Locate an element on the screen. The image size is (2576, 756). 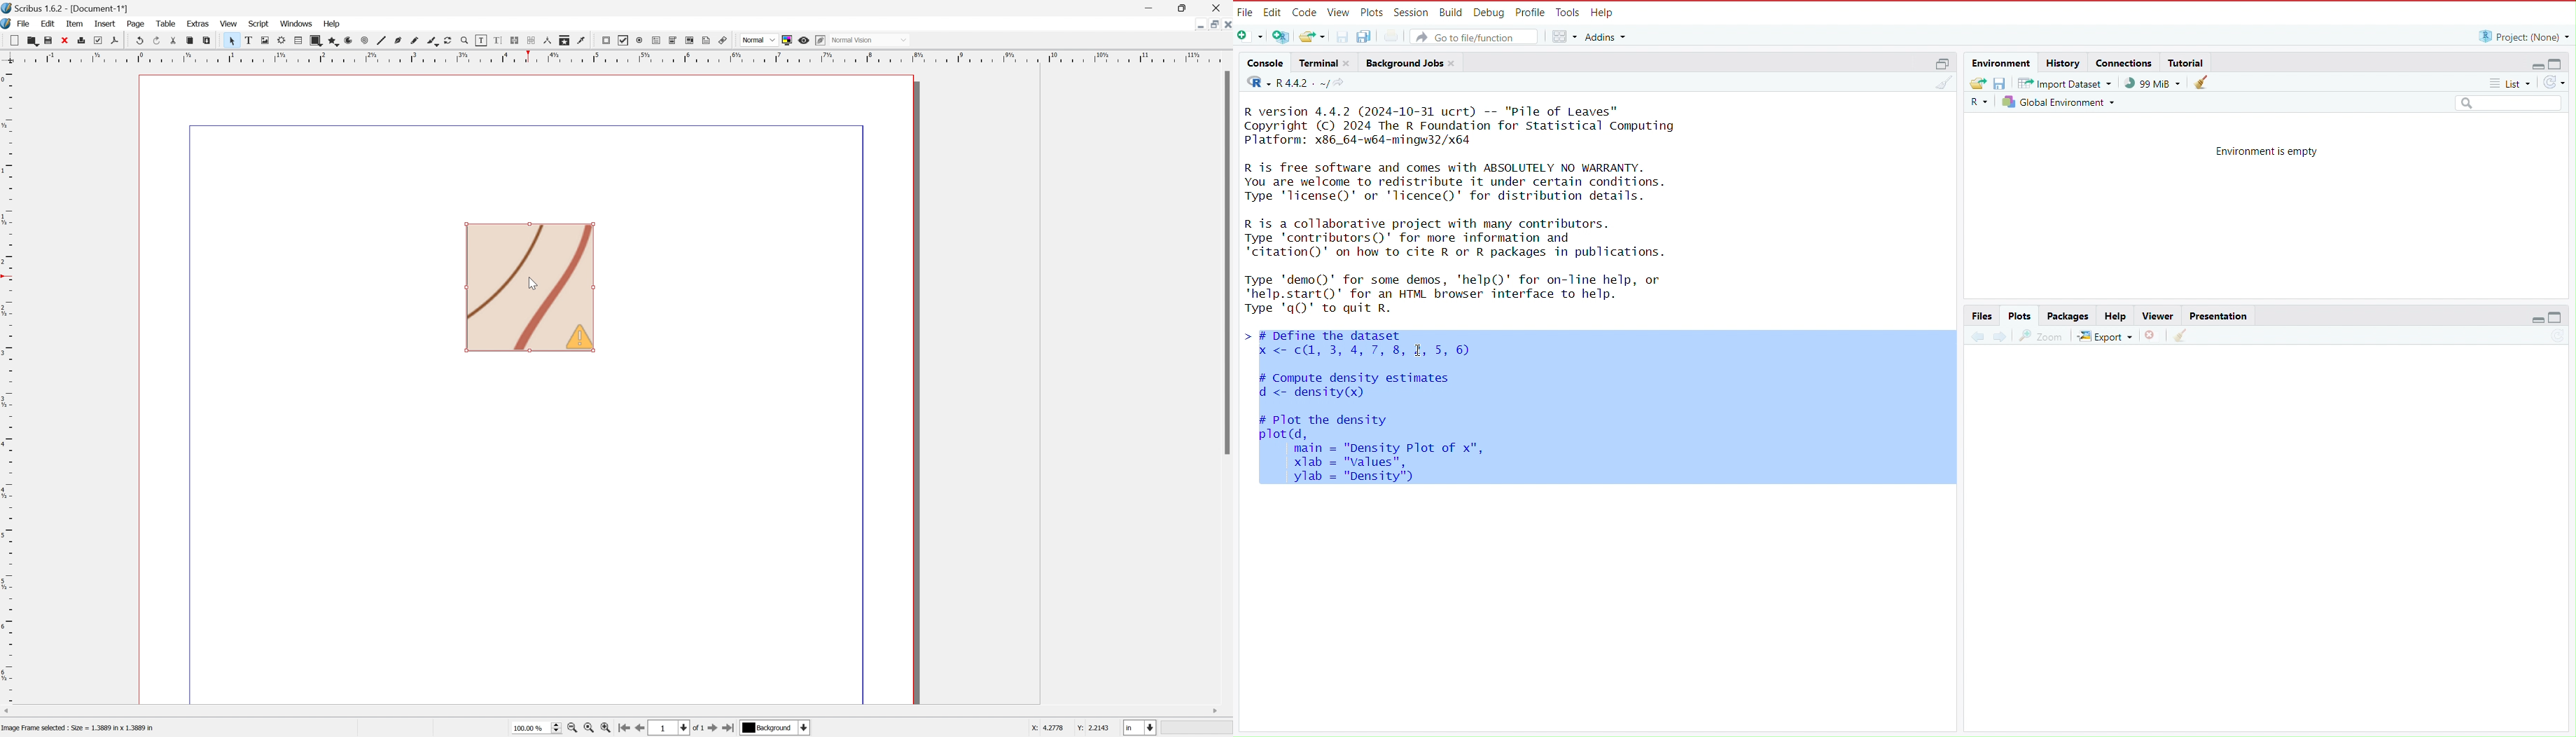
close is located at coordinates (1455, 62).